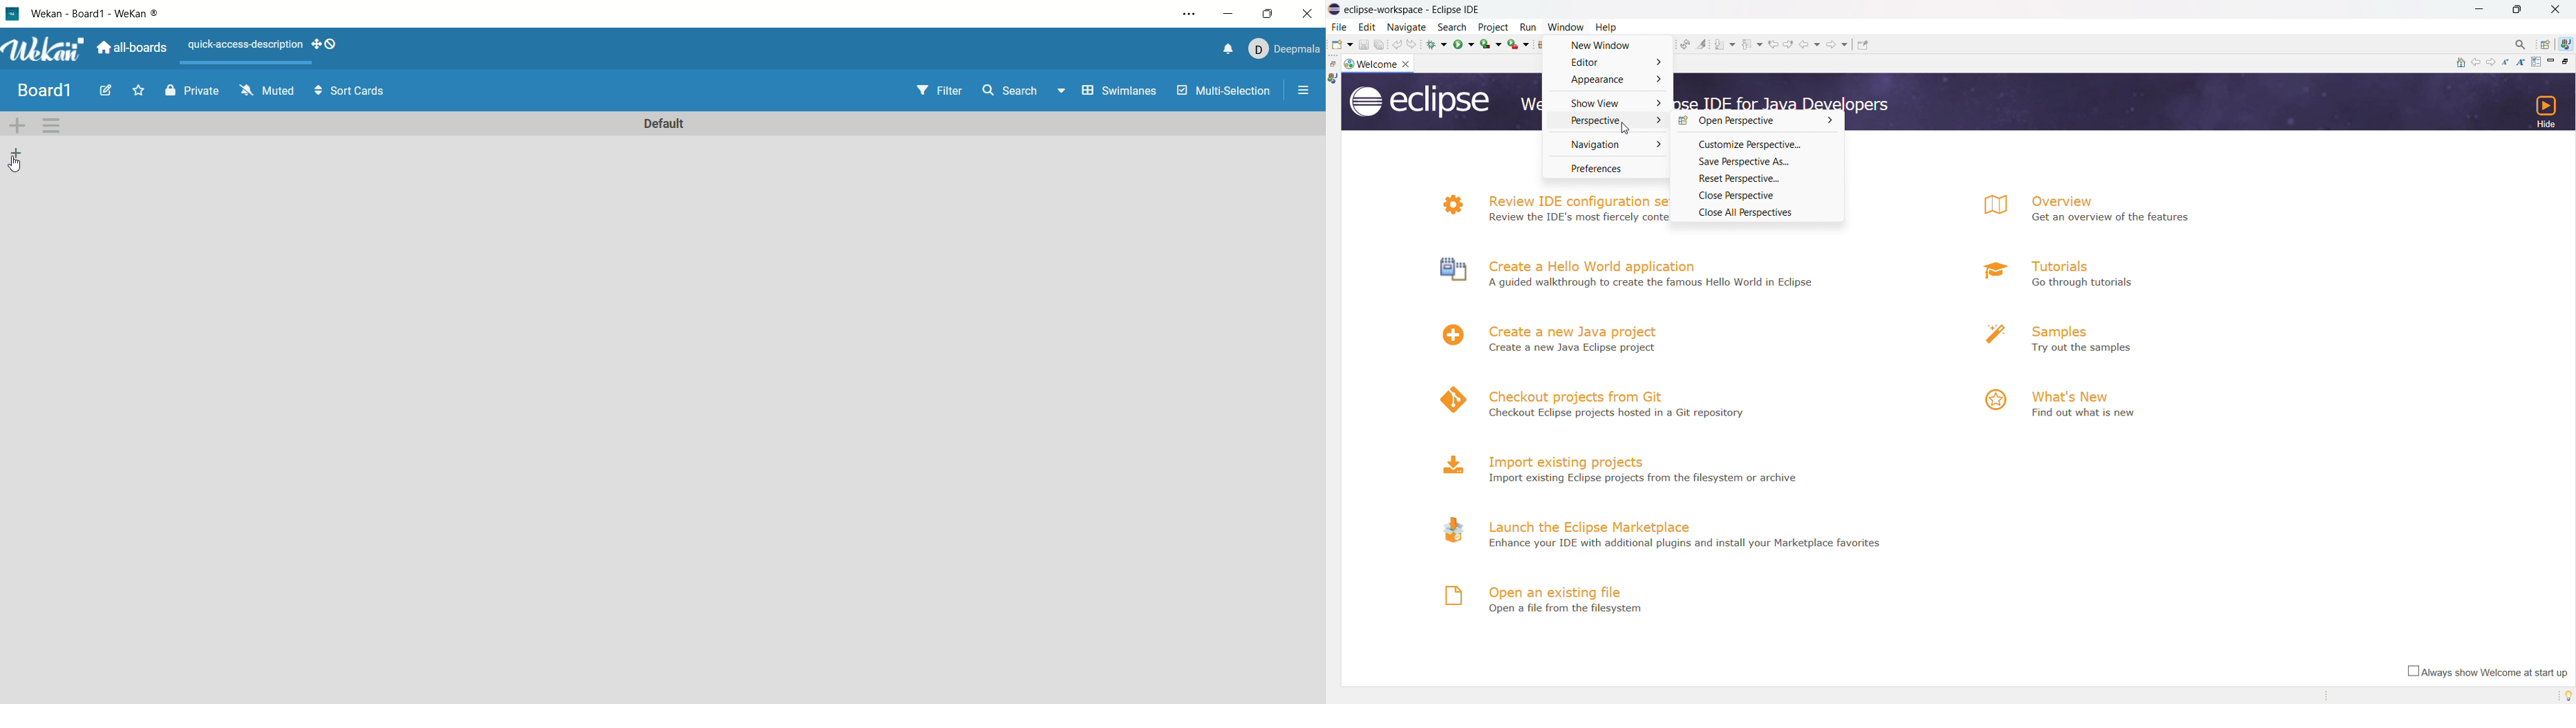 The image size is (2576, 728). What do you see at coordinates (10, 15) in the screenshot?
I see `logo` at bounding box center [10, 15].